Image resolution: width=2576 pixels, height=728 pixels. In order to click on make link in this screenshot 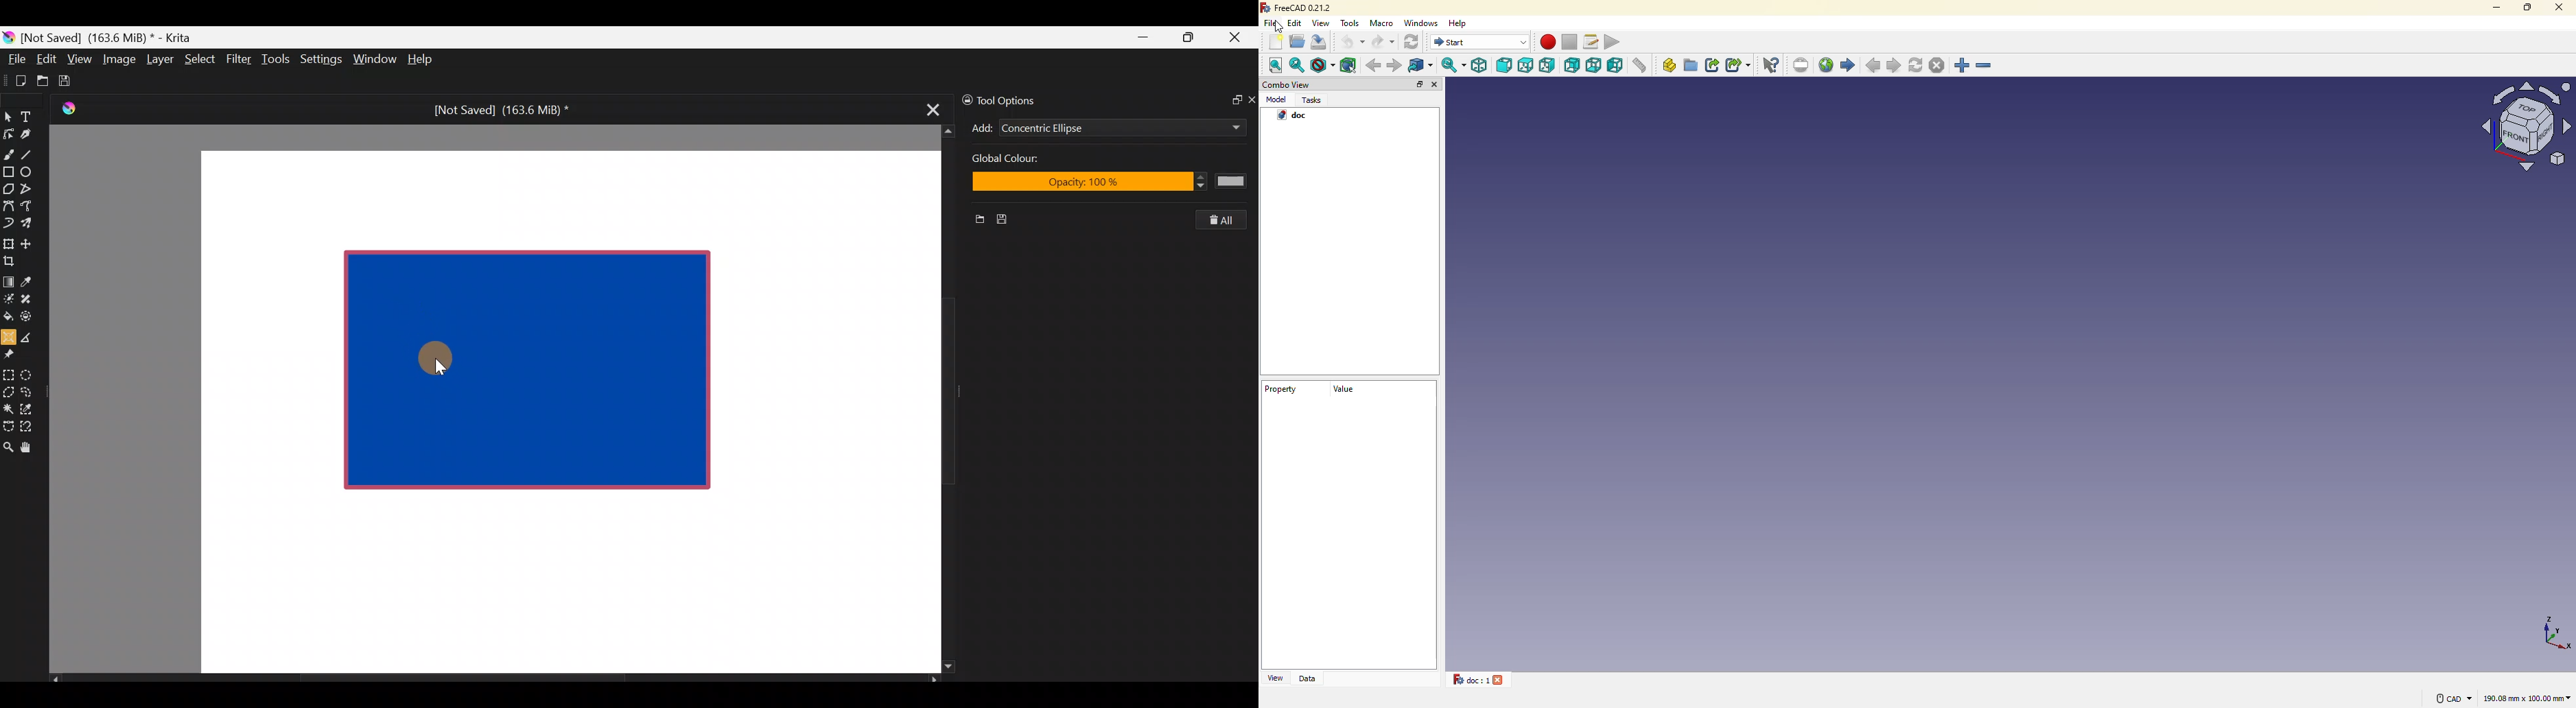, I will do `click(1713, 65)`.